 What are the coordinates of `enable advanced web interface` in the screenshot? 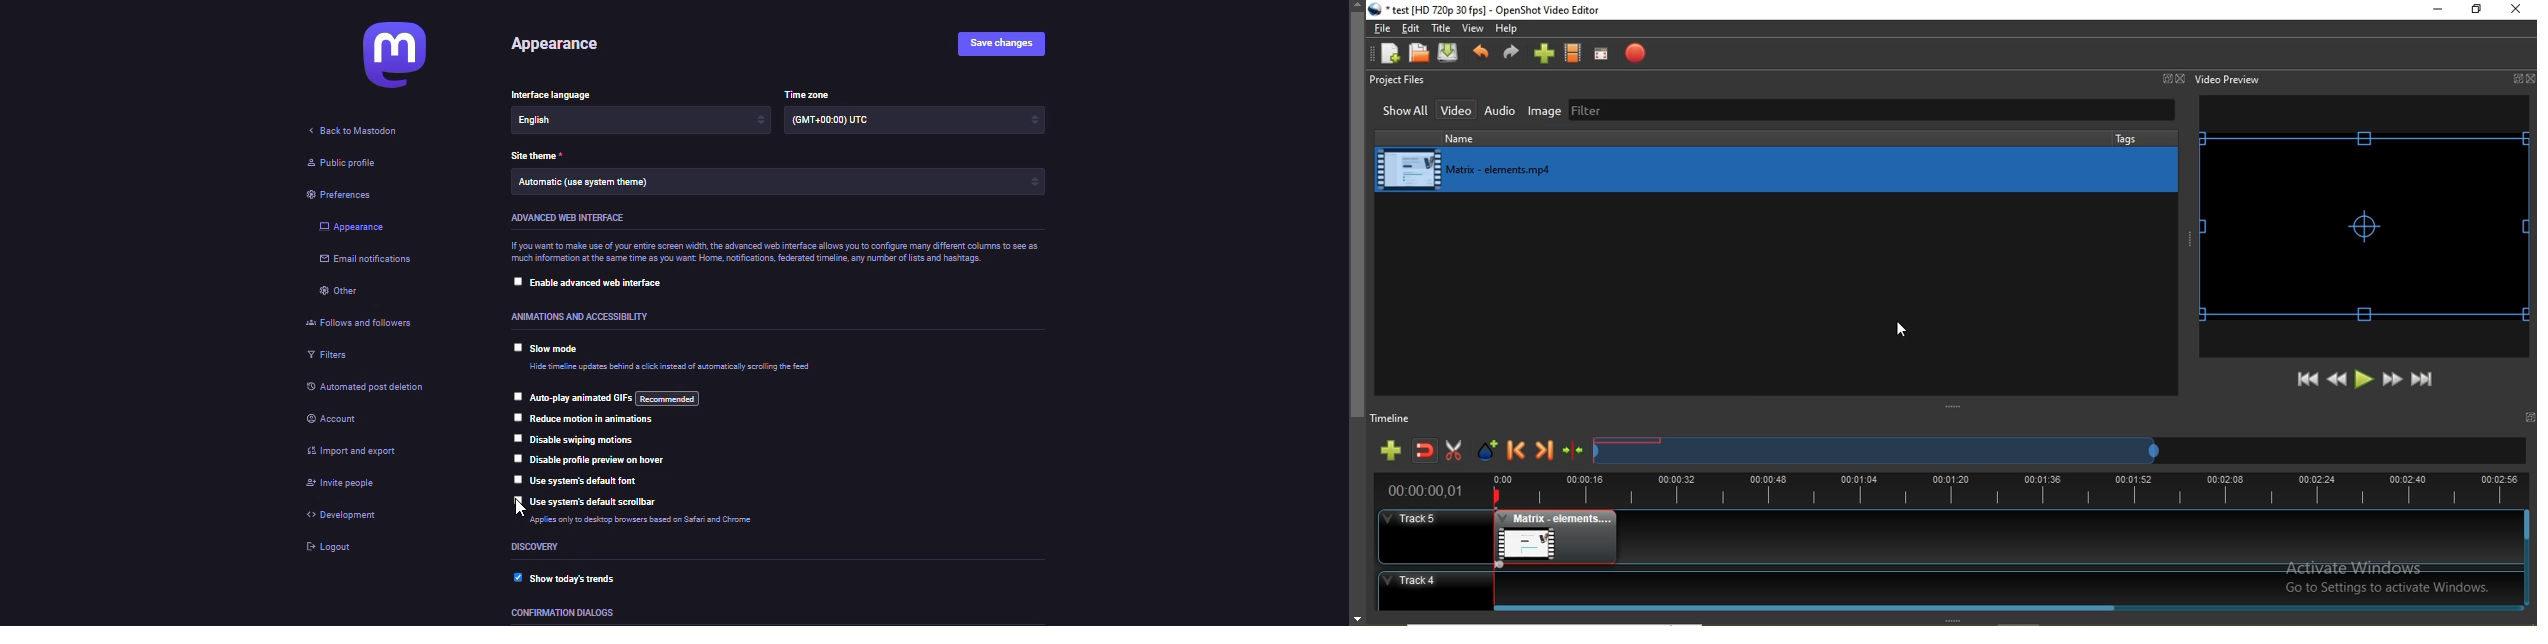 It's located at (600, 285).